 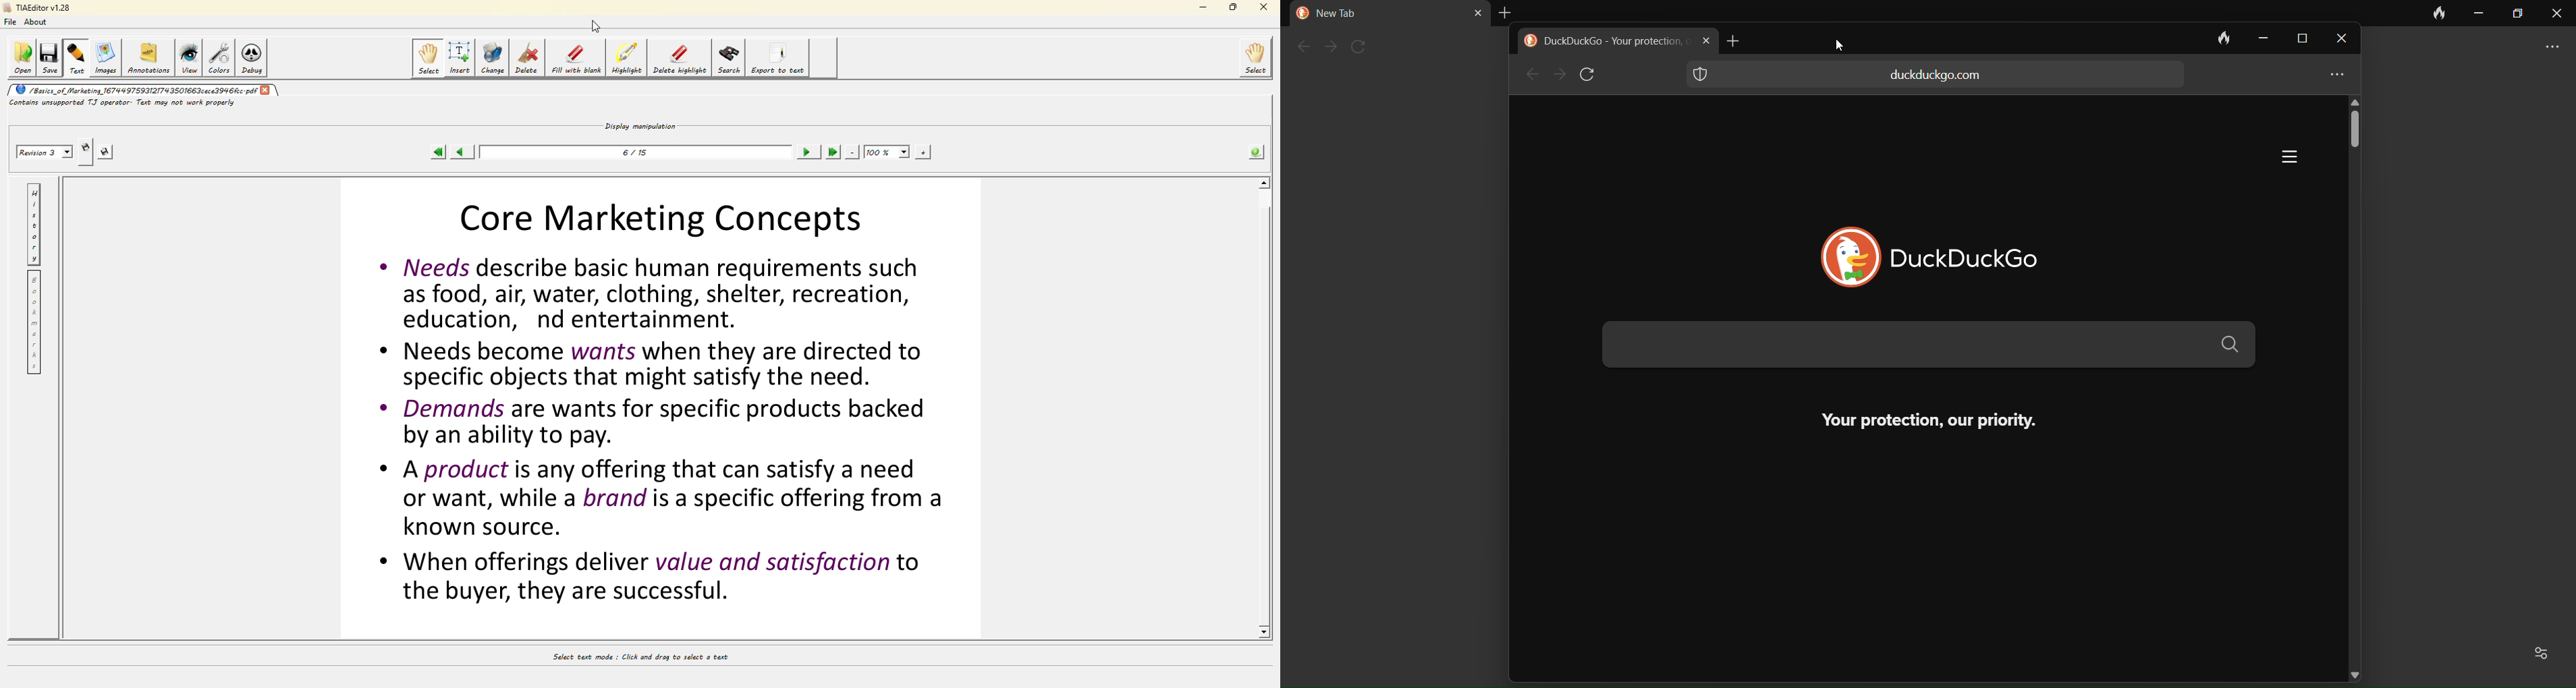 What do you see at coordinates (1591, 75) in the screenshot?
I see `refresh` at bounding box center [1591, 75].